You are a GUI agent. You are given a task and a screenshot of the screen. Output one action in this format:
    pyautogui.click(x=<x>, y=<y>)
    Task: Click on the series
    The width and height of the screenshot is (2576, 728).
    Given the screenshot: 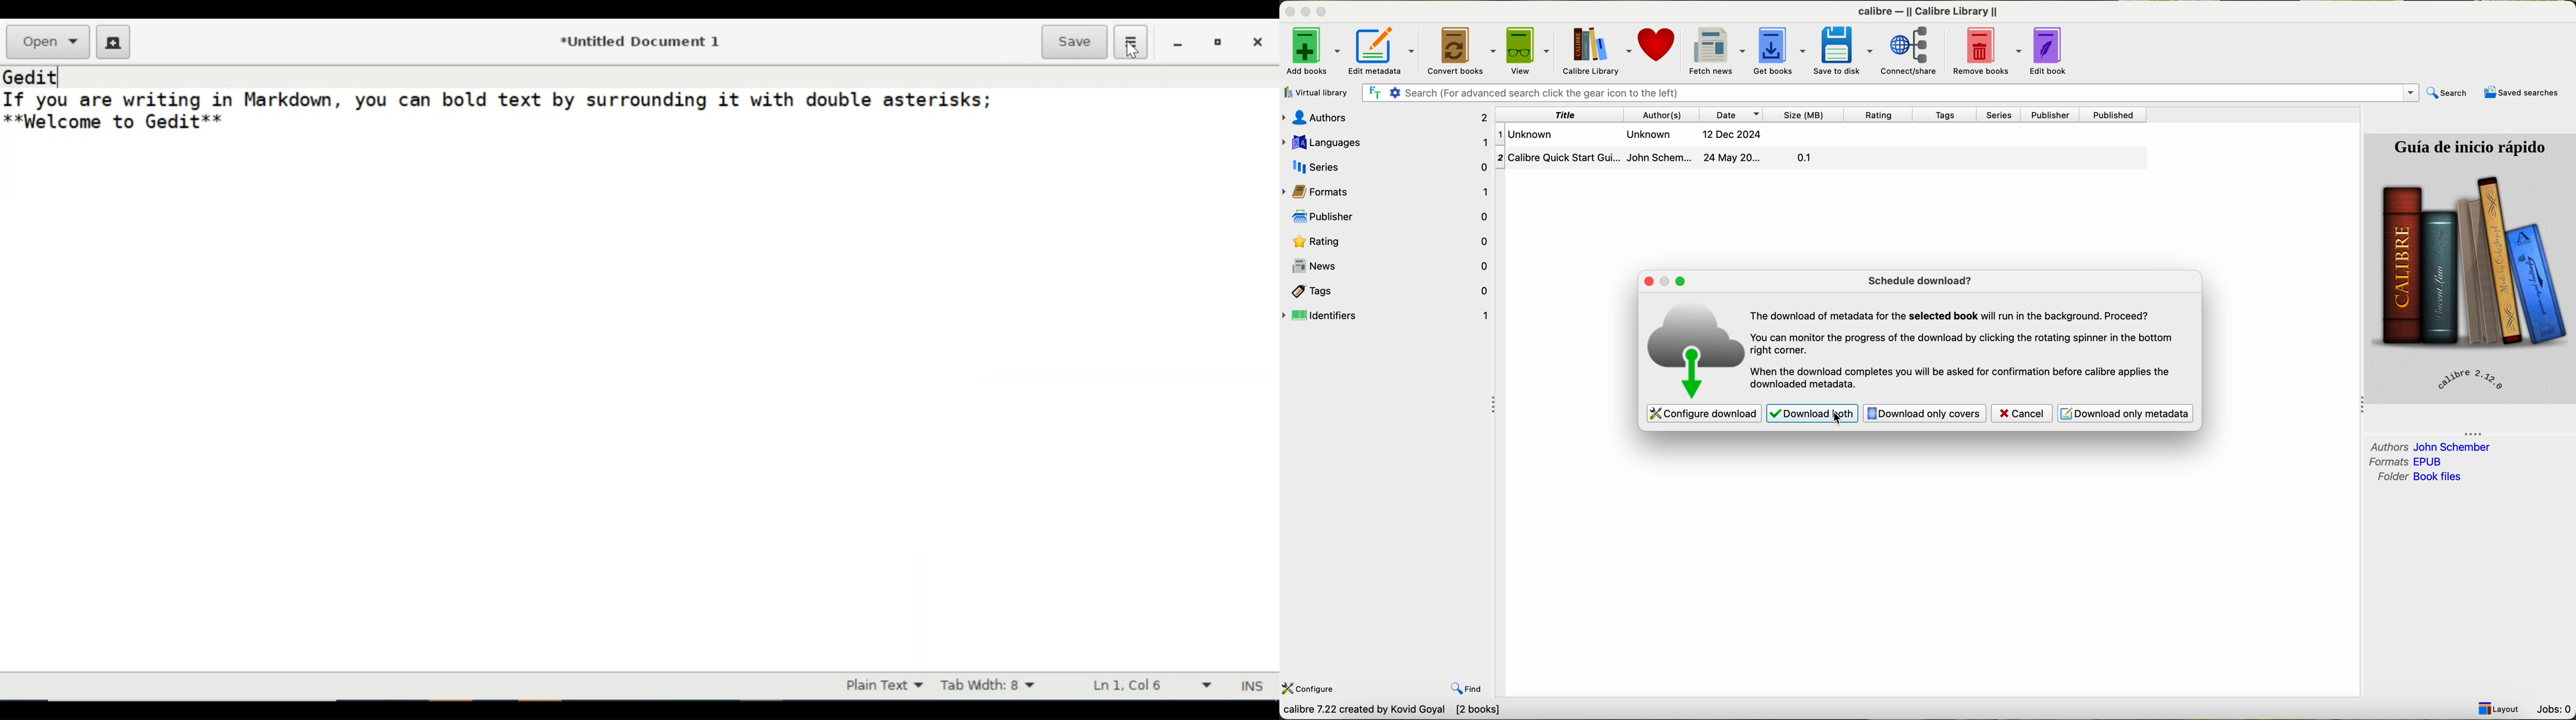 What is the action you would take?
    pyautogui.click(x=2000, y=115)
    